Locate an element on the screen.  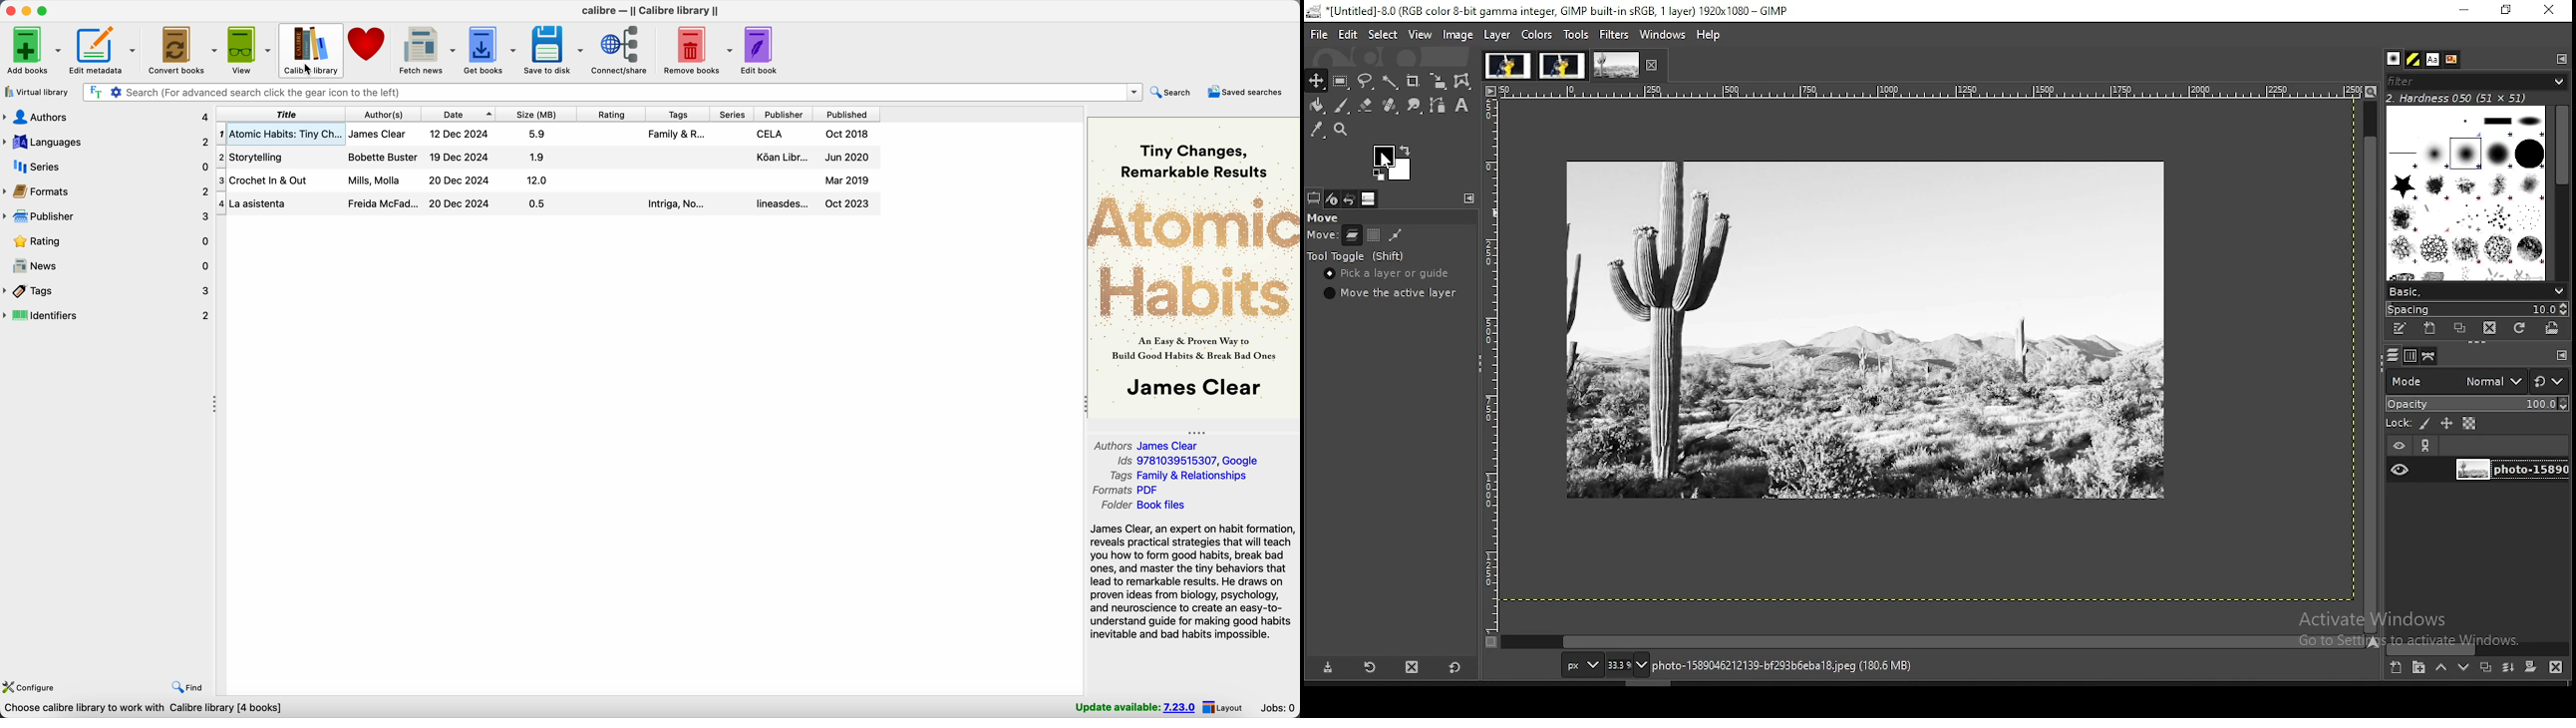
news is located at coordinates (107, 267).